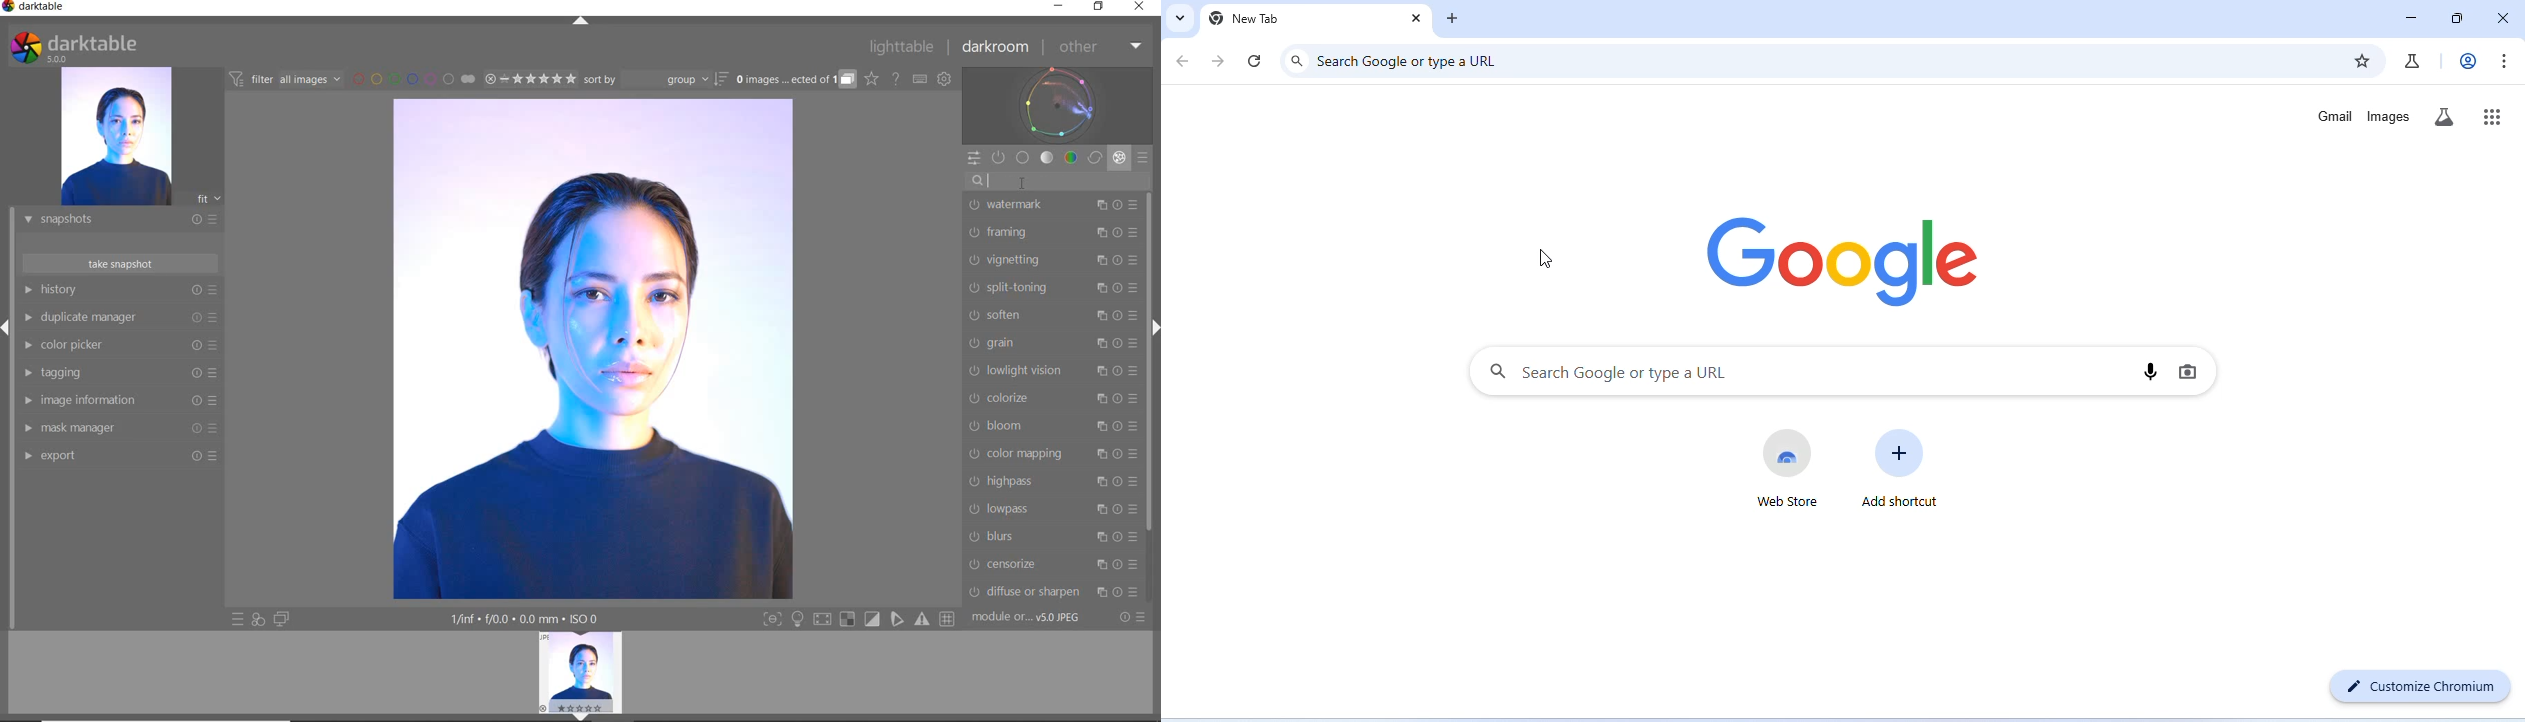 The image size is (2548, 728). What do you see at coordinates (592, 349) in the screenshot?
I see `SELECTED IMAGE` at bounding box center [592, 349].